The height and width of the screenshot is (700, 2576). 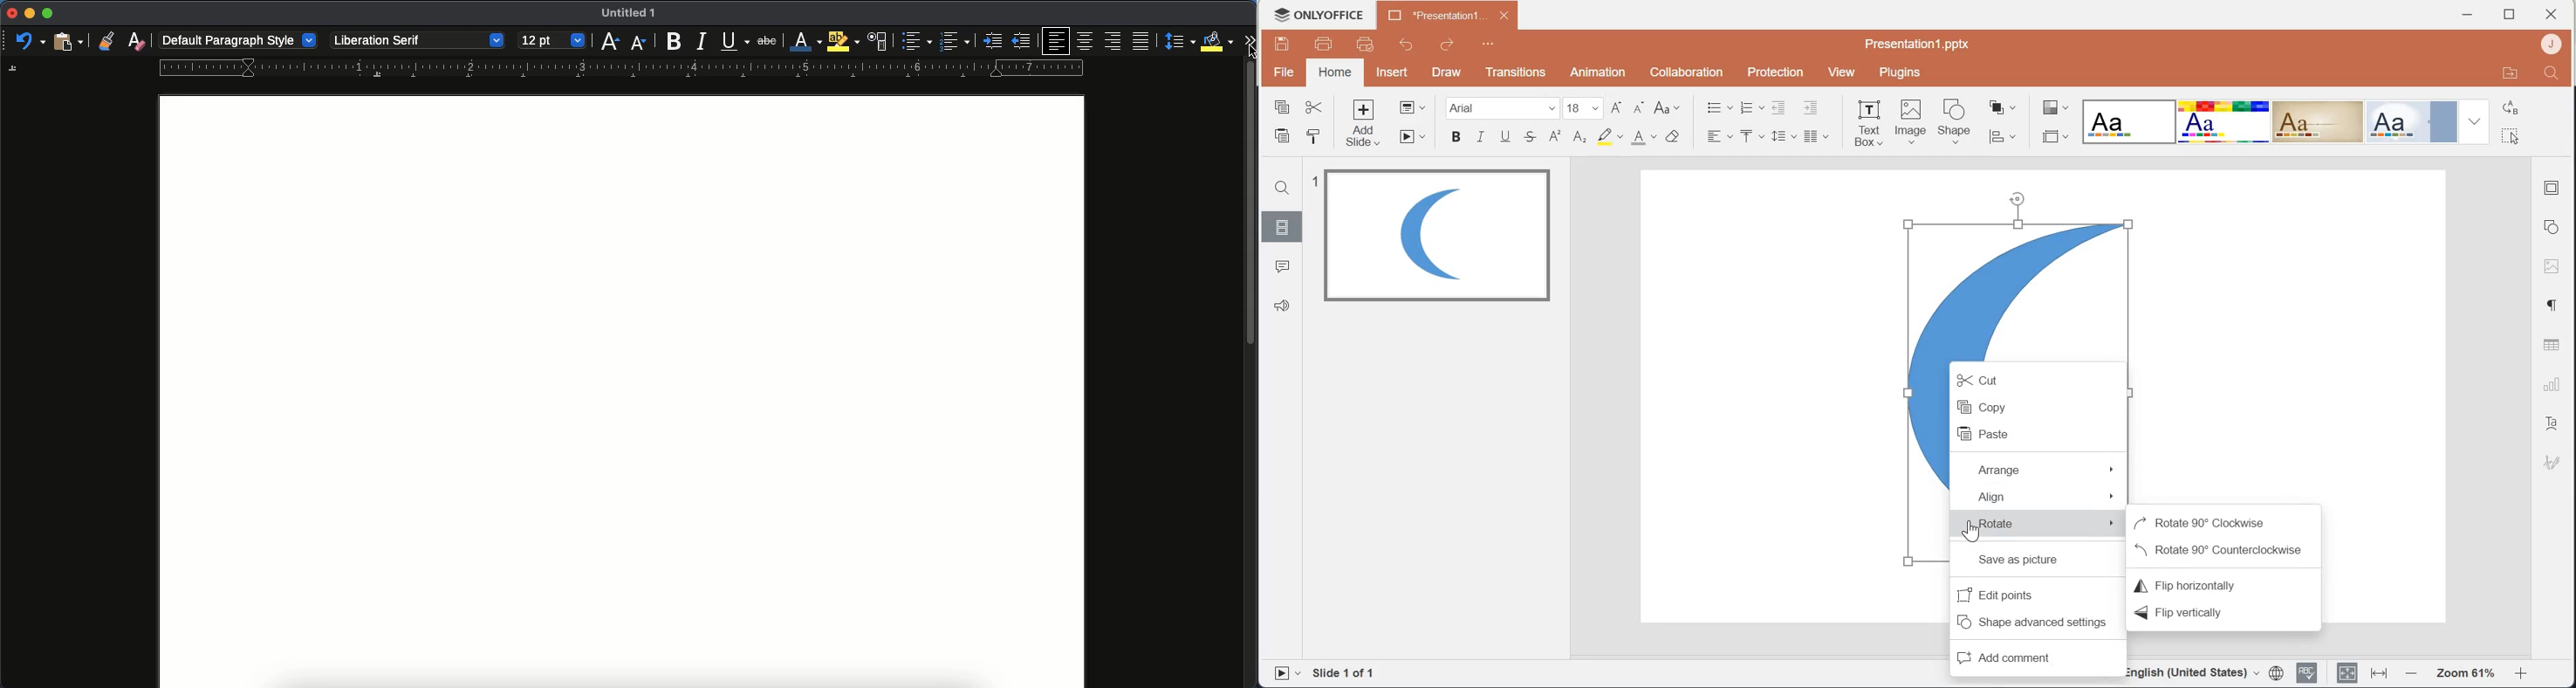 What do you see at coordinates (1504, 108) in the screenshot?
I see `Font Family` at bounding box center [1504, 108].